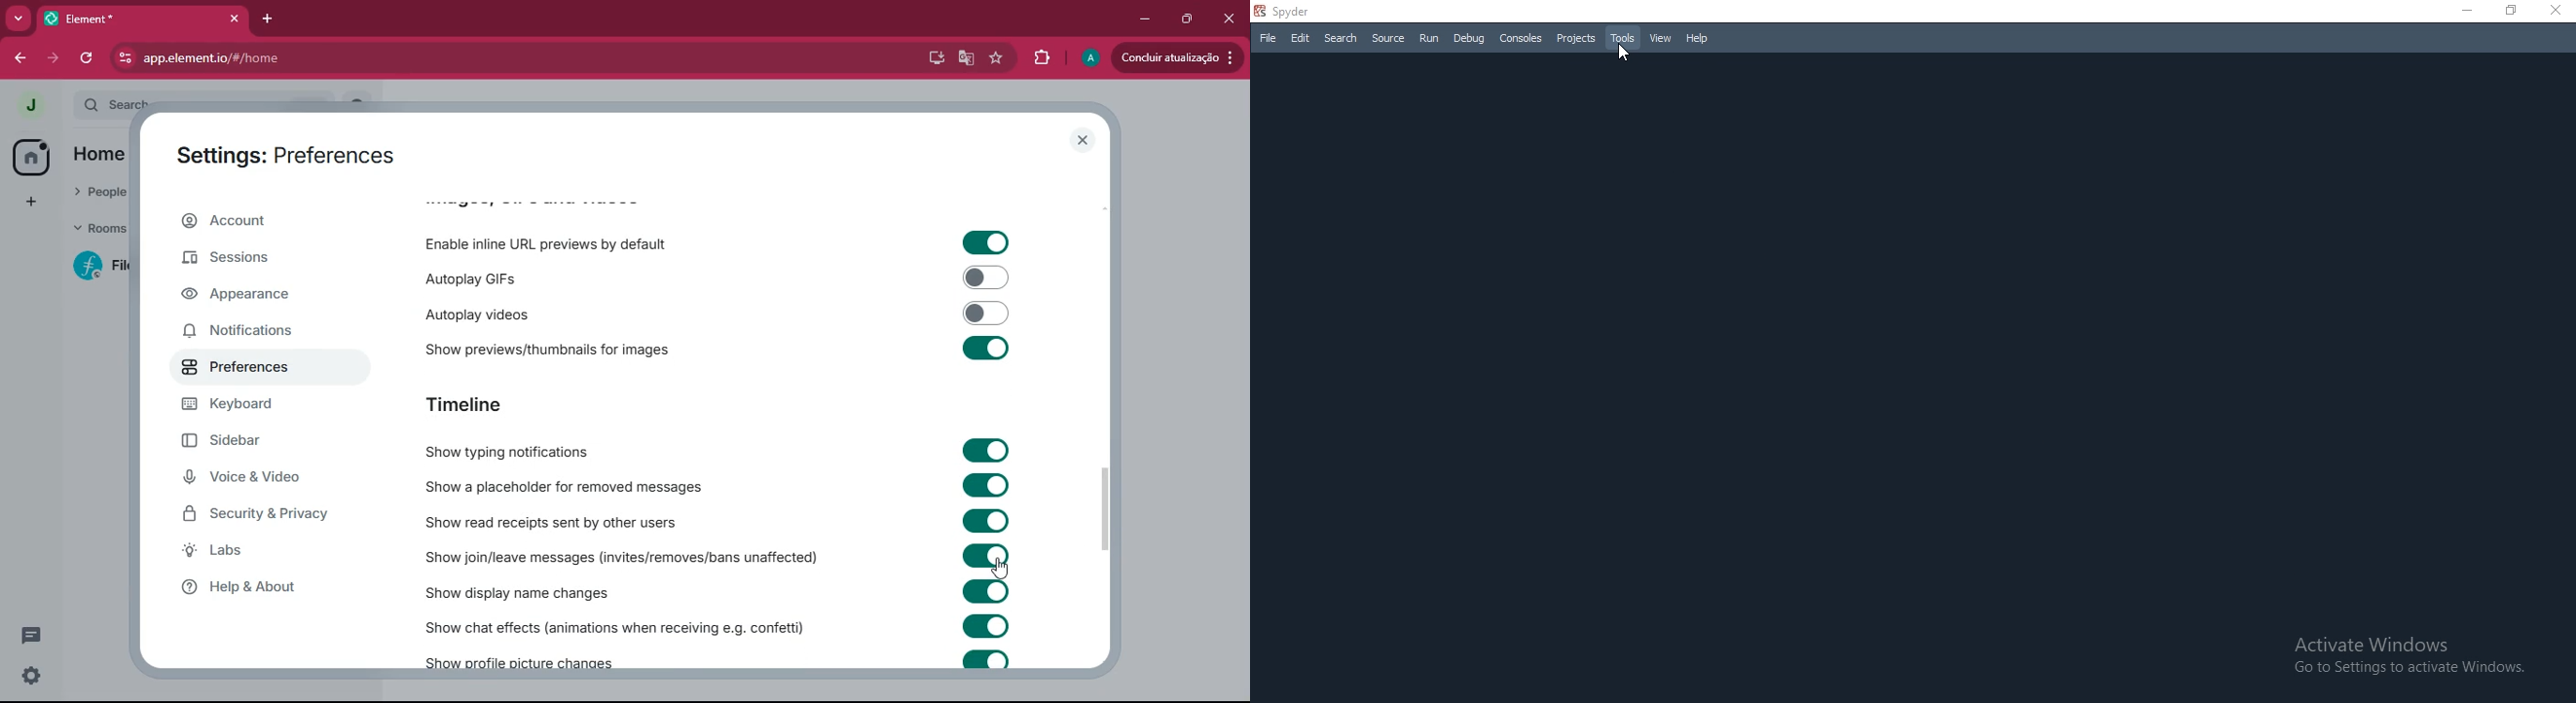 Image resolution: width=2576 pixels, height=728 pixels. What do you see at coordinates (1659, 38) in the screenshot?
I see `View` at bounding box center [1659, 38].